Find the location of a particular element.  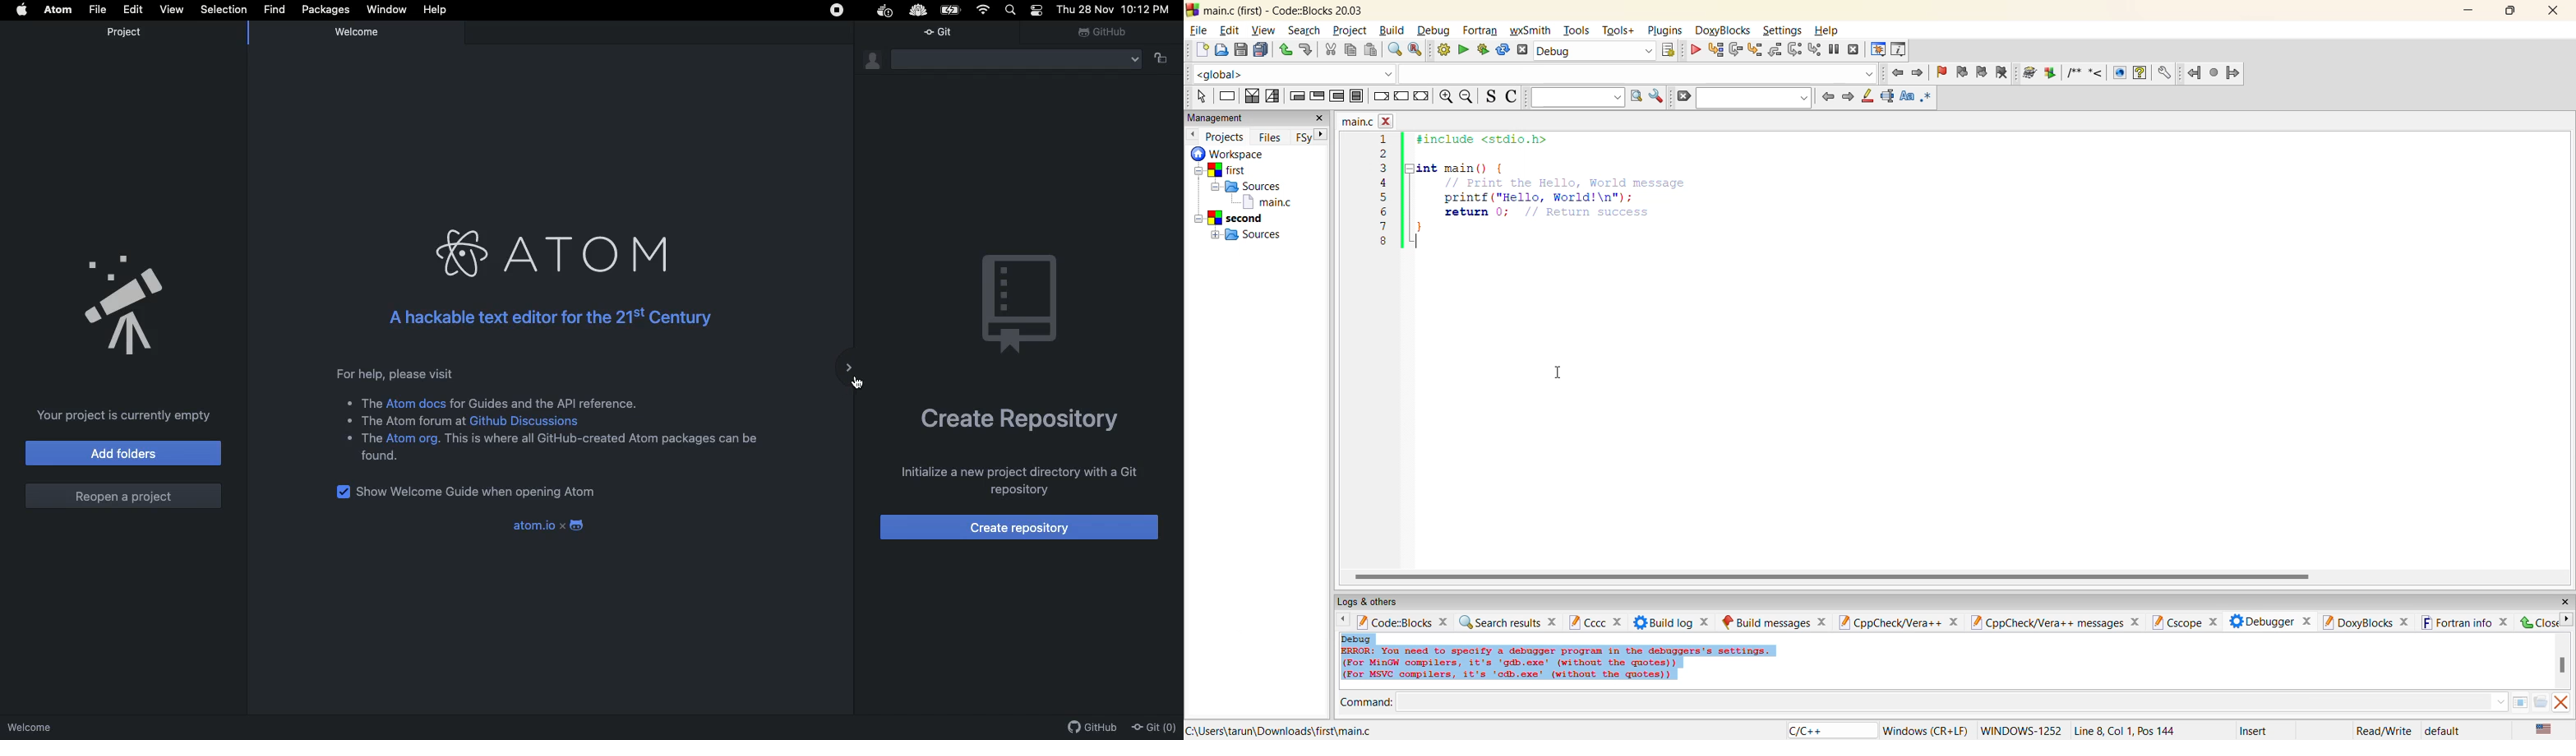

Welcome is located at coordinates (77, 727).